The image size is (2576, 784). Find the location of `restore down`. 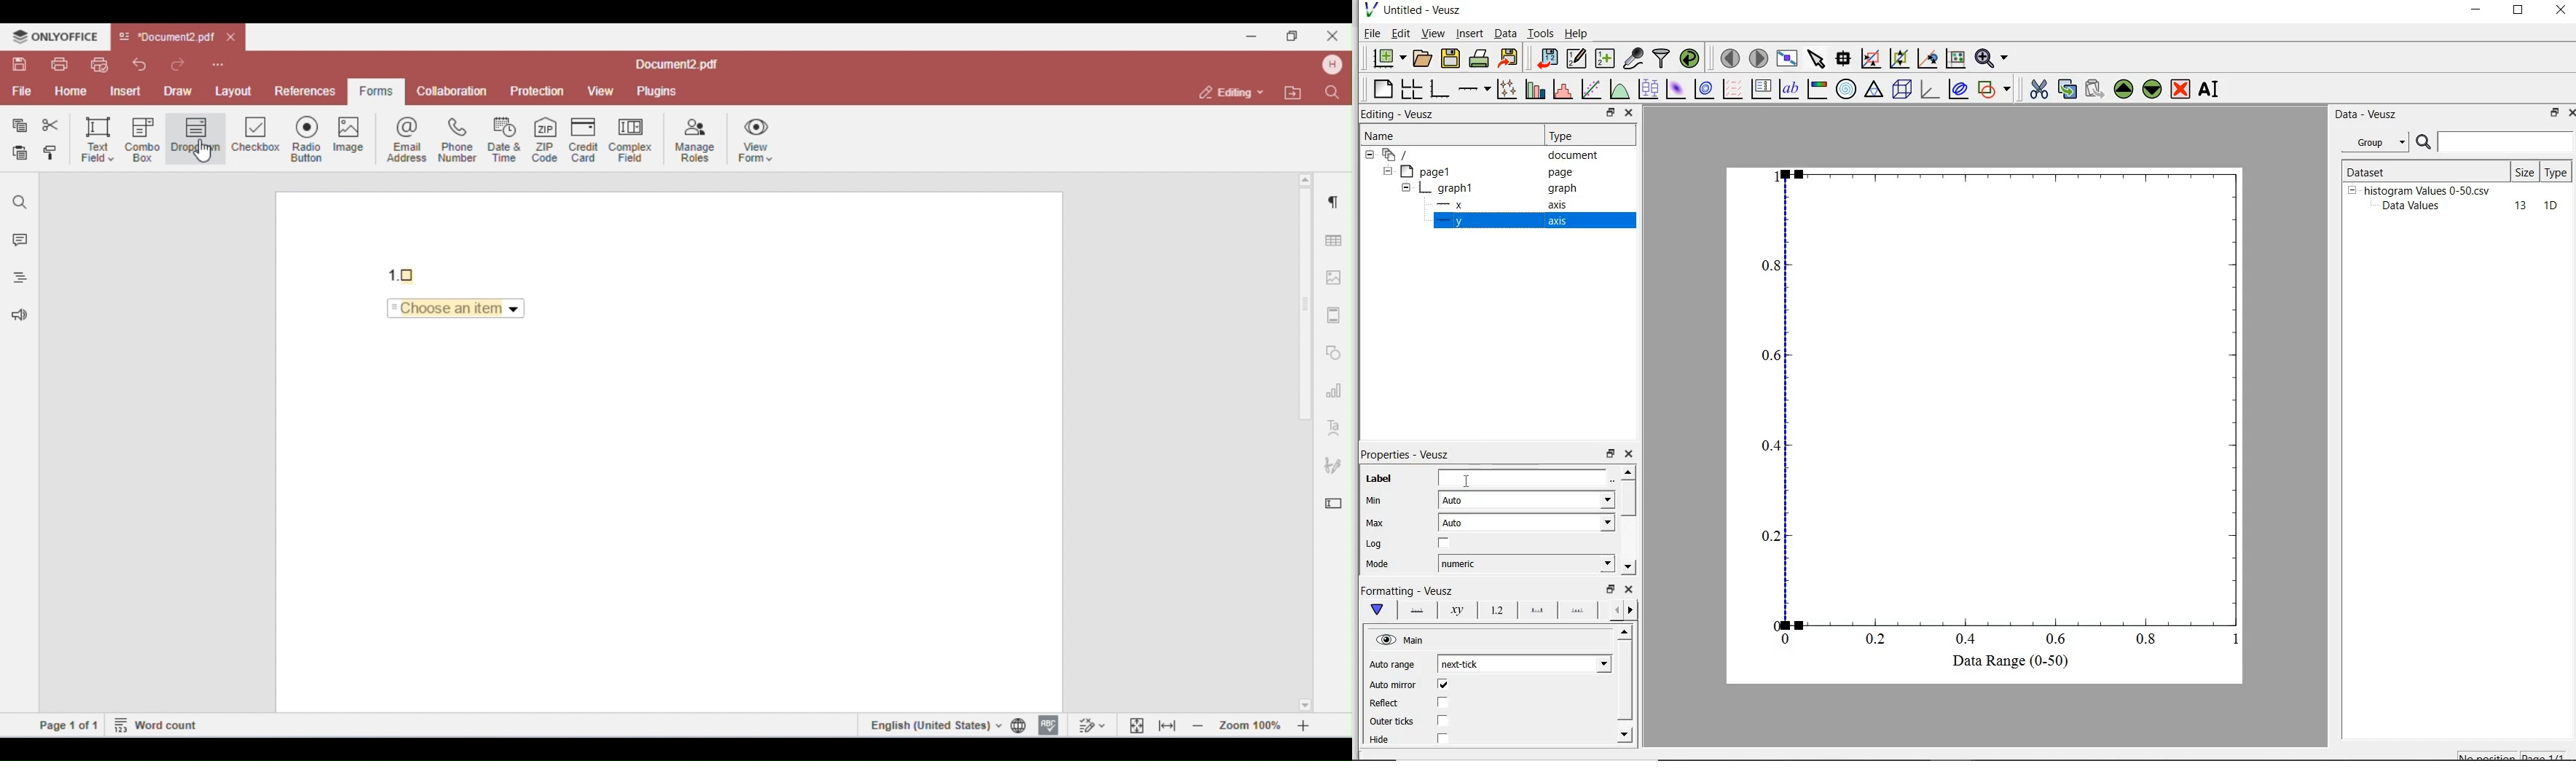

restore down is located at coordinates (1611, 589).